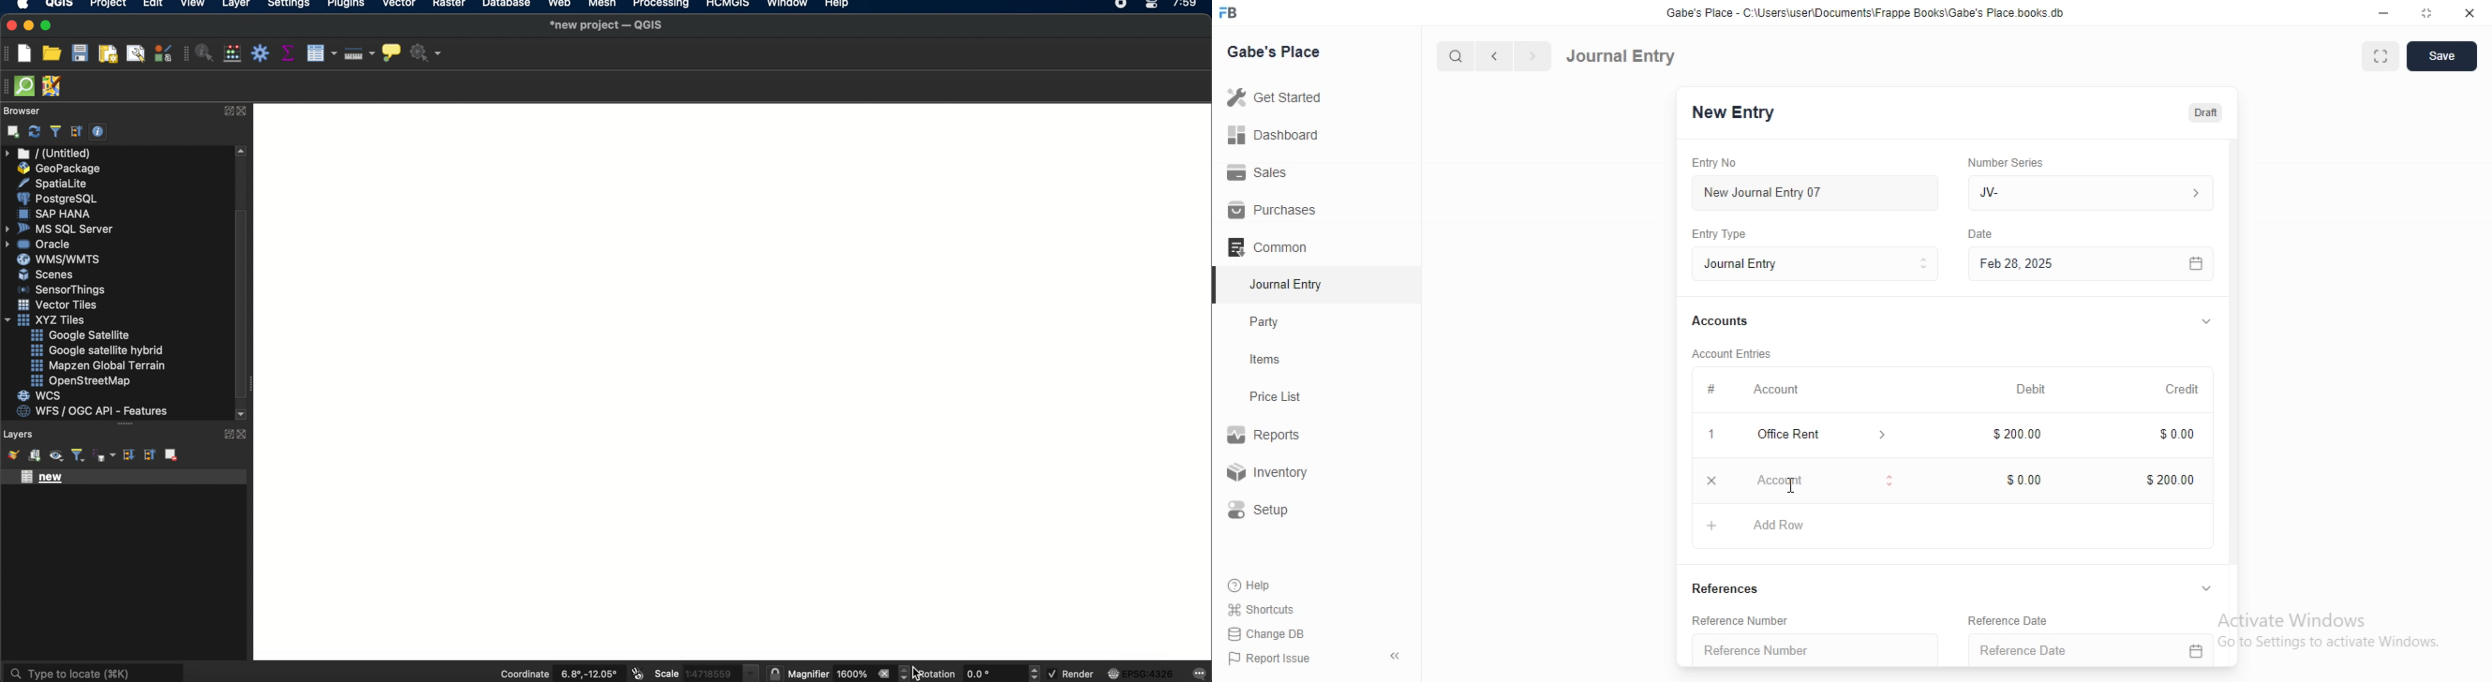  Describe the element at coordinates (1621, 56) in the screenshot. I see `Journal Entry` at that location.